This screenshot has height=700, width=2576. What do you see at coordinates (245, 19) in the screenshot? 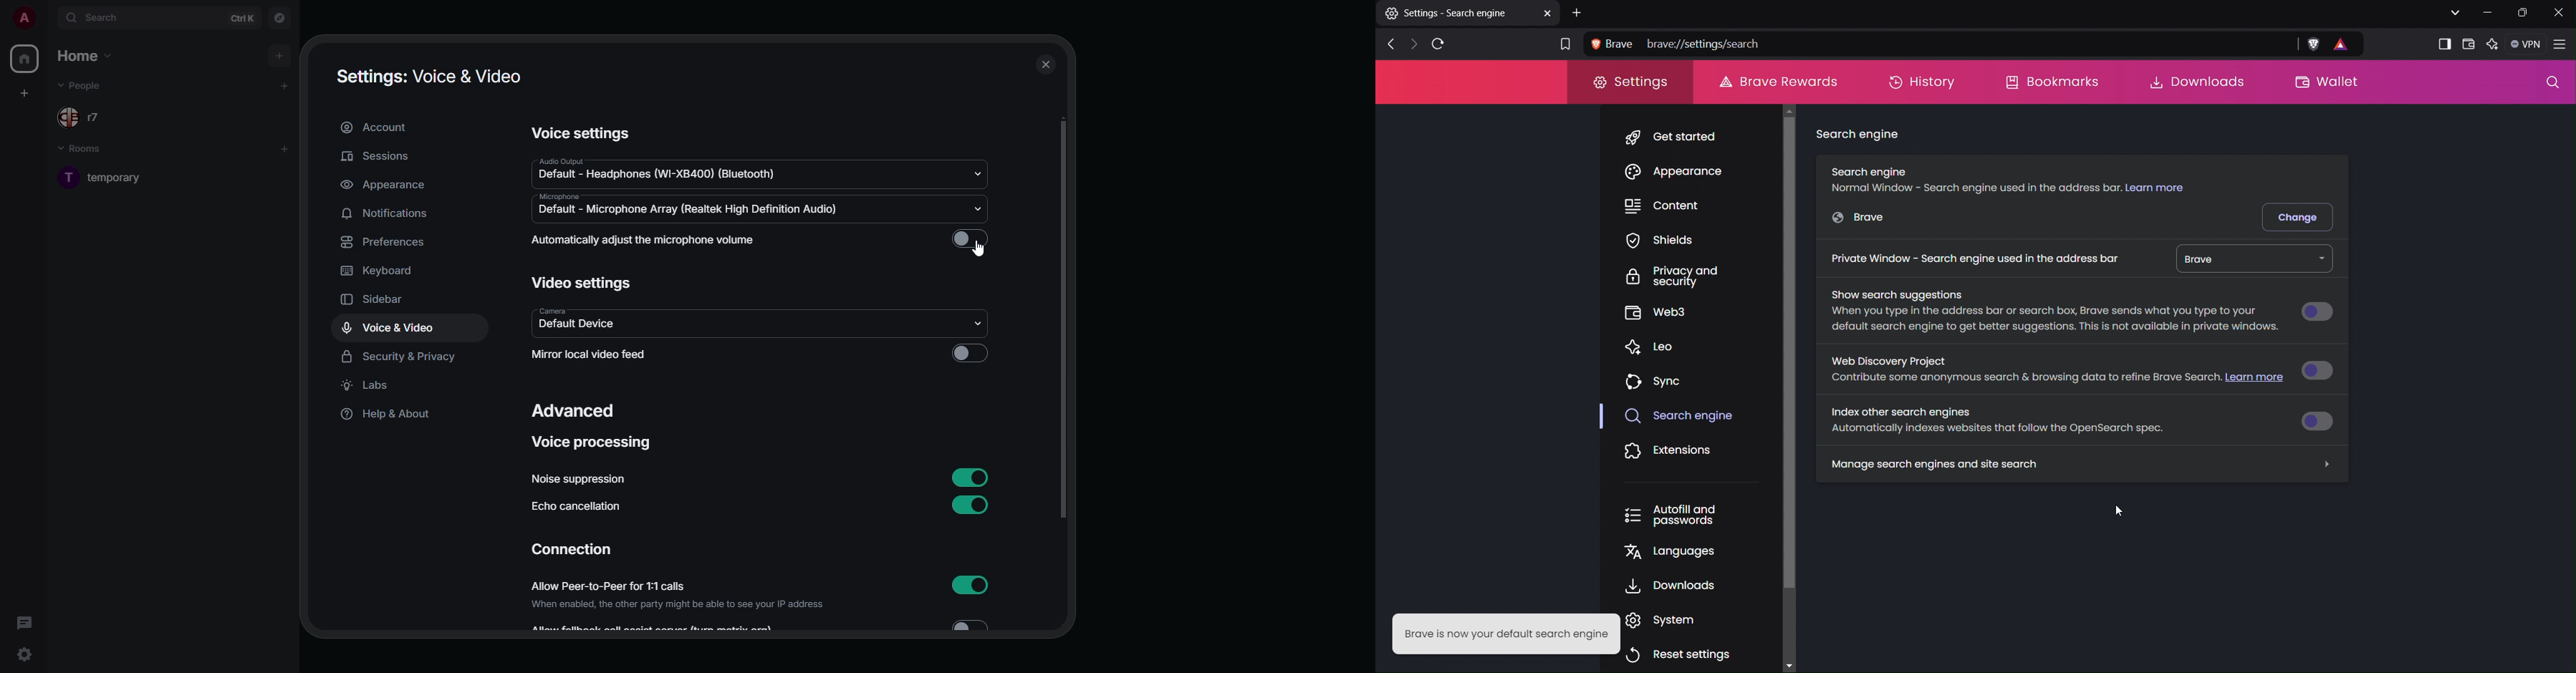
I see `ctrl K` at bounding box center [245, 19].